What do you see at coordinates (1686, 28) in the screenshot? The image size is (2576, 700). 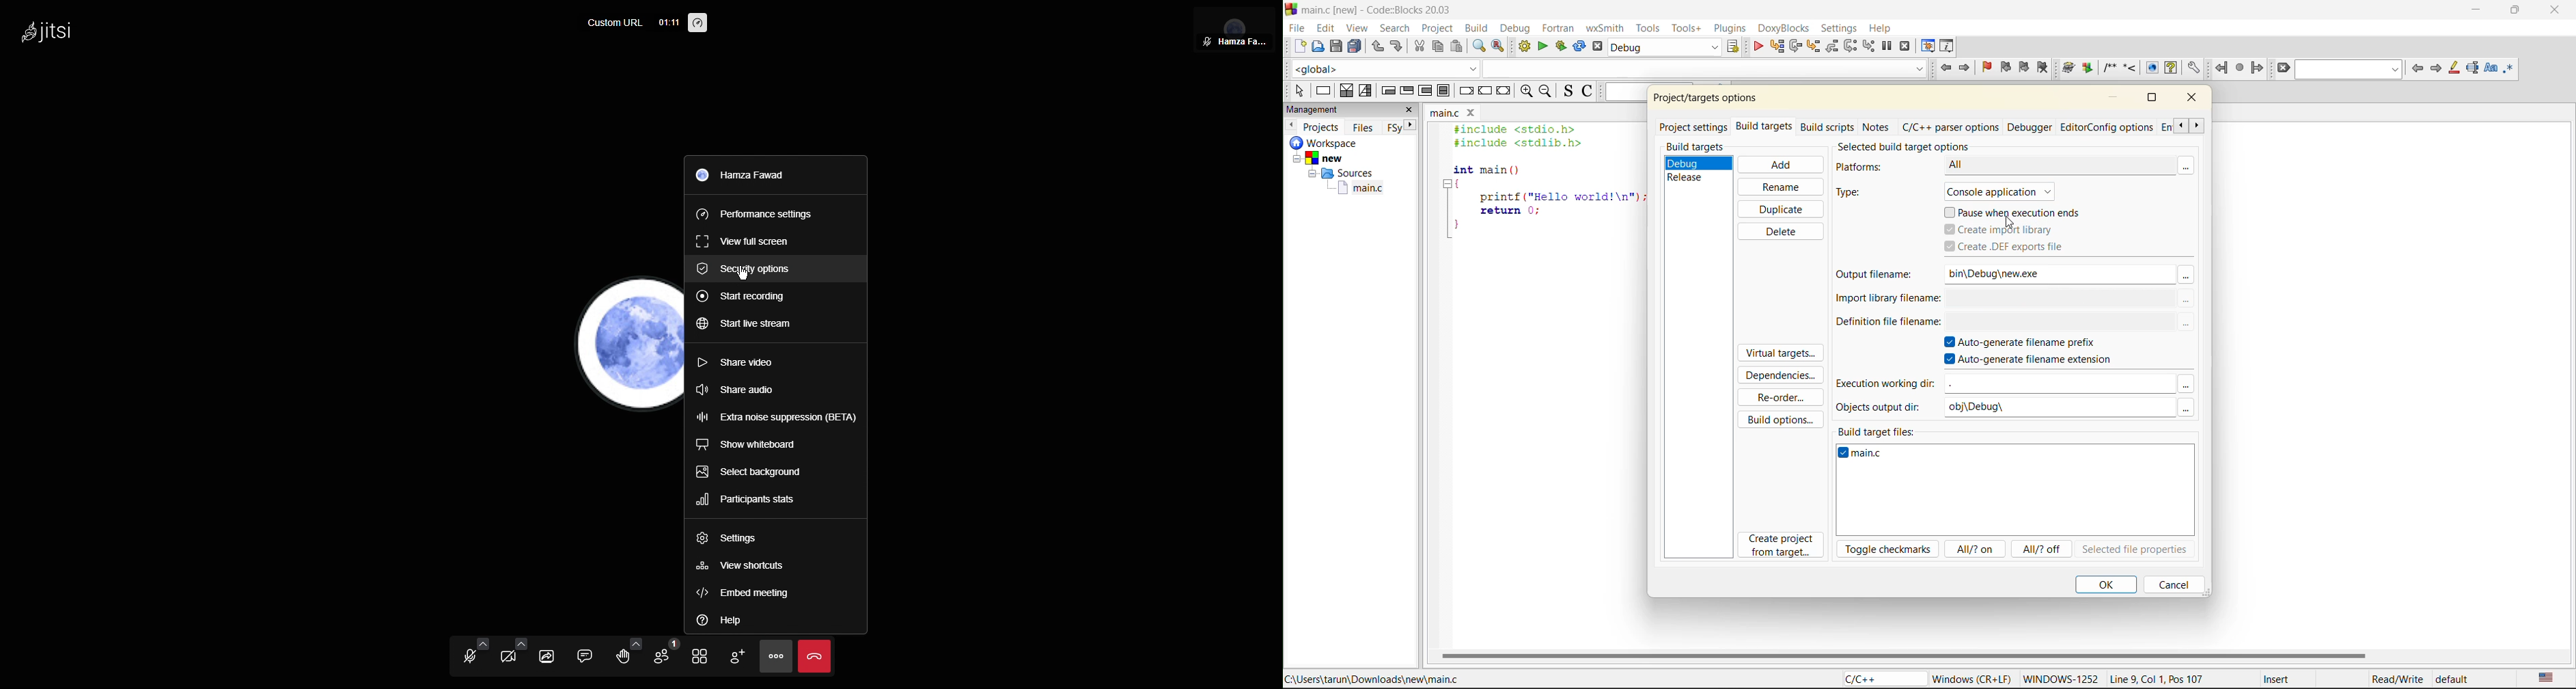 I see `tools+` at bounding box center [1686, 28].